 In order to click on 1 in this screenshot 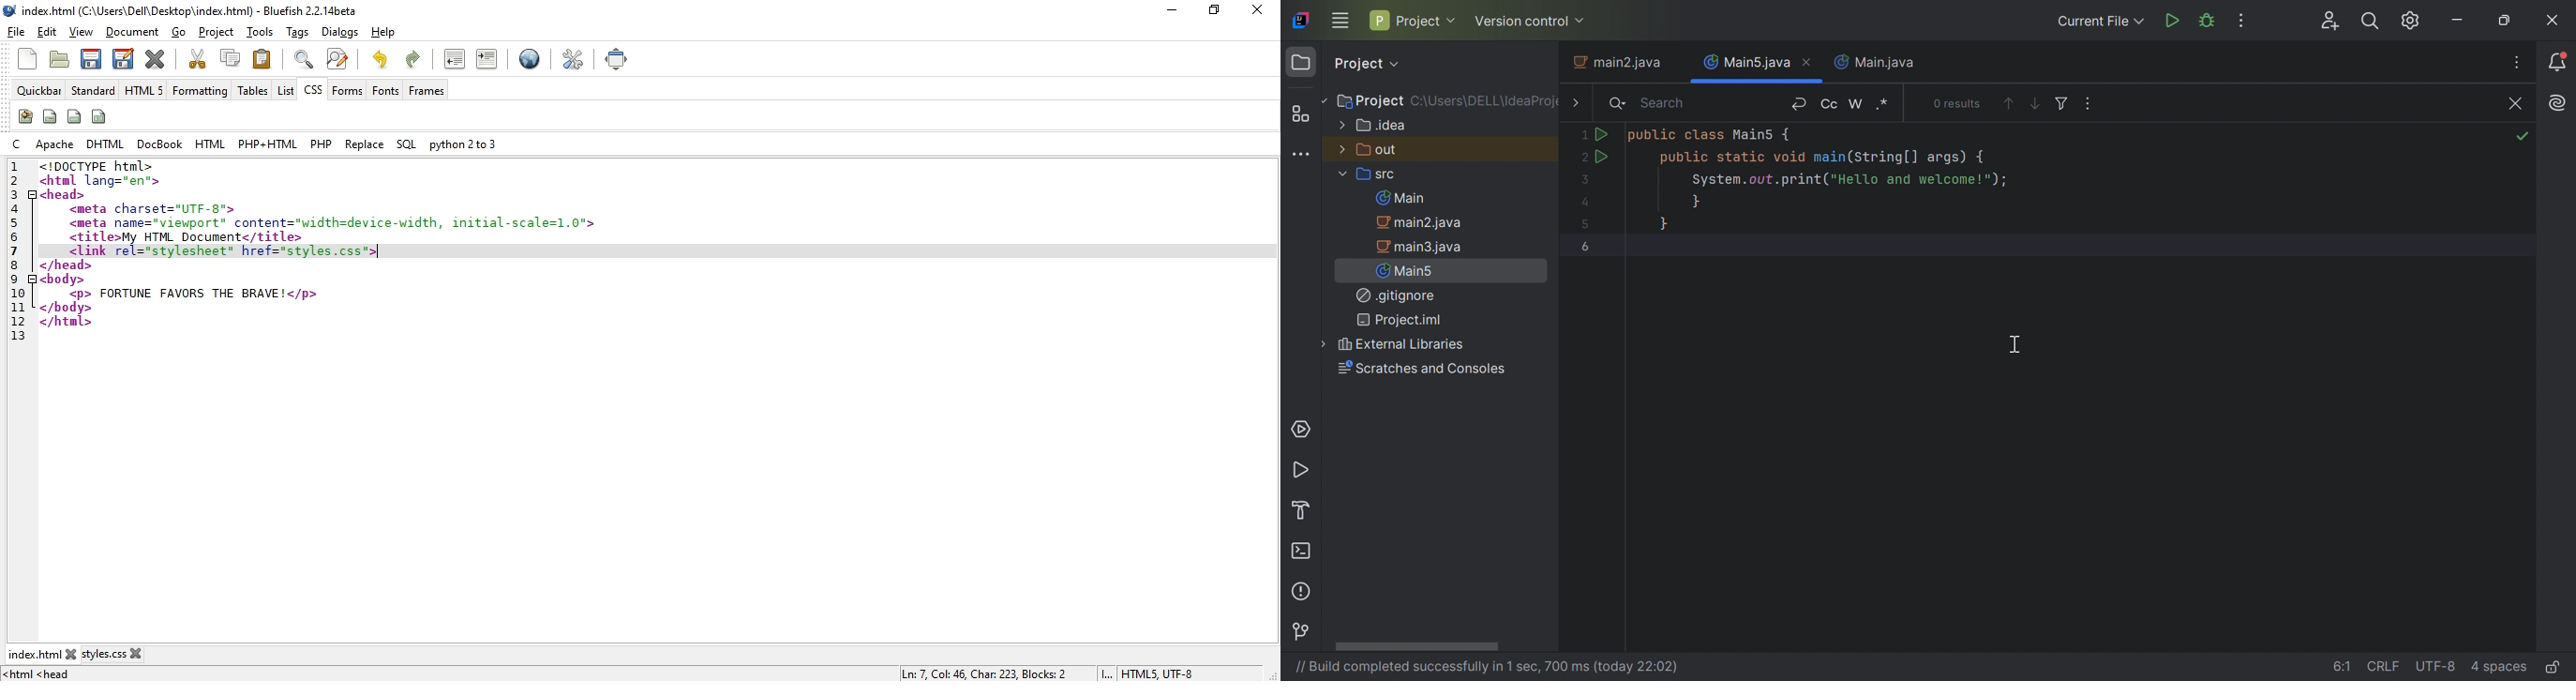, I will do `click(14, 167)`.